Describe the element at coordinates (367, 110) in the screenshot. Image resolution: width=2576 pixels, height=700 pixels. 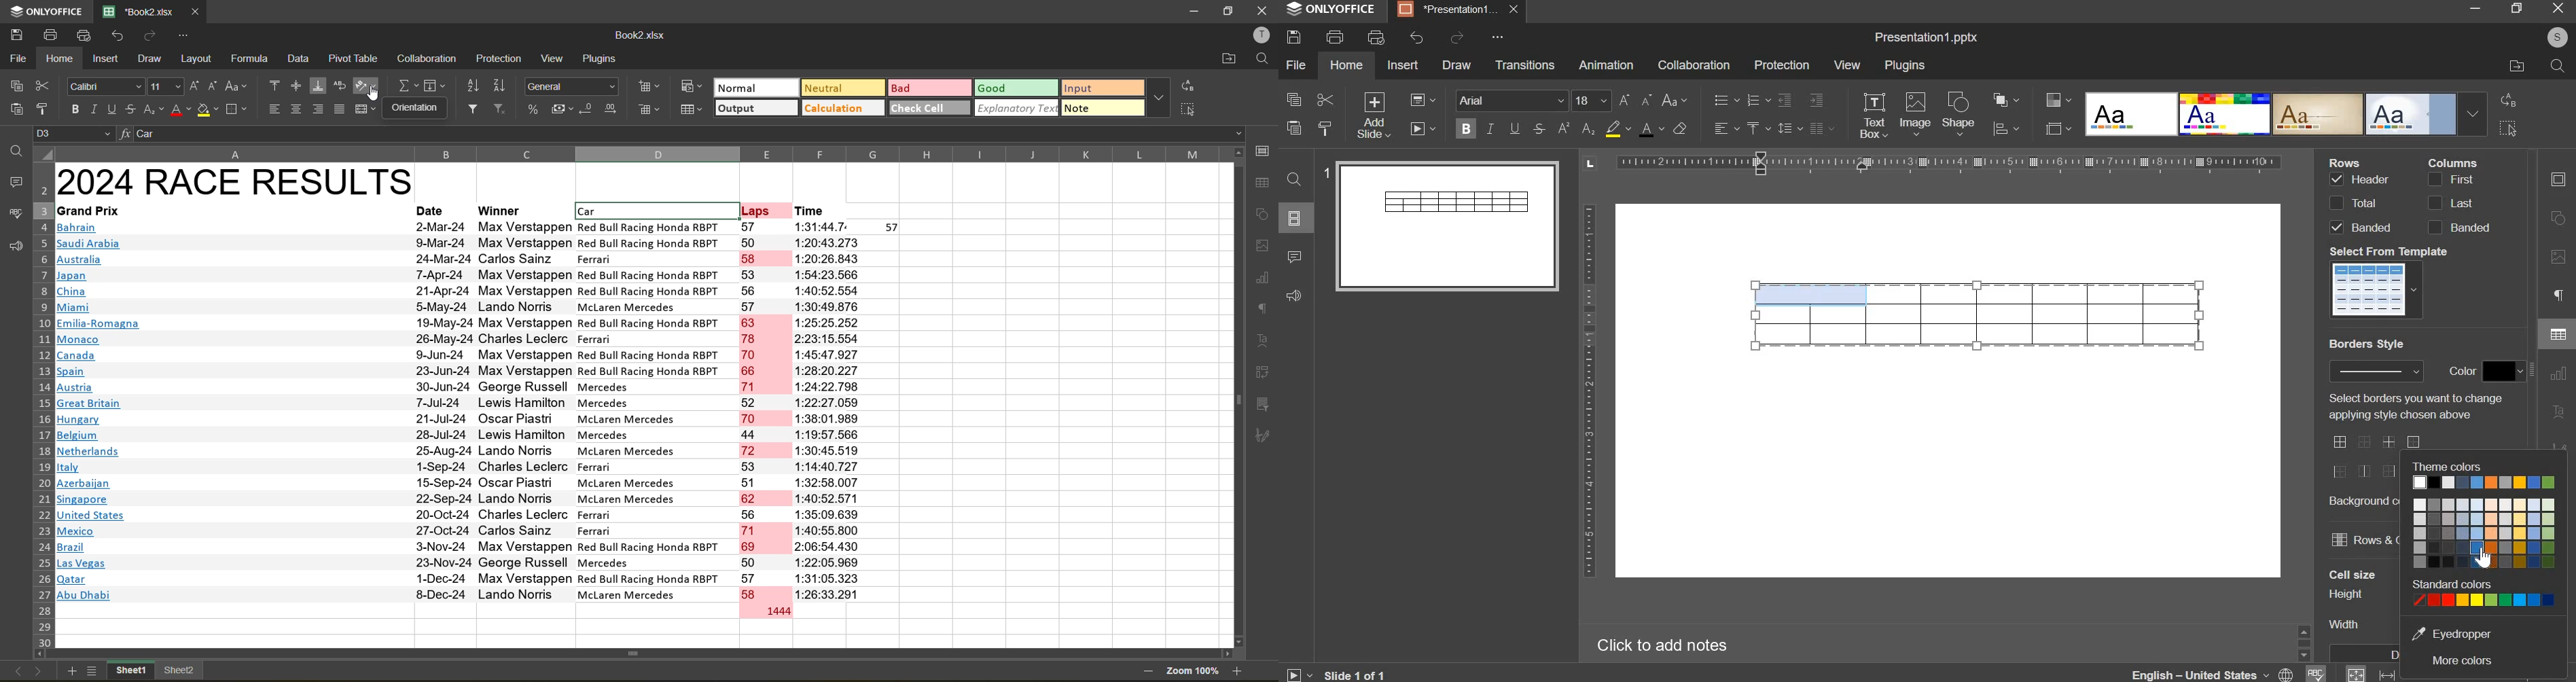
I see `merge and center` at that location.